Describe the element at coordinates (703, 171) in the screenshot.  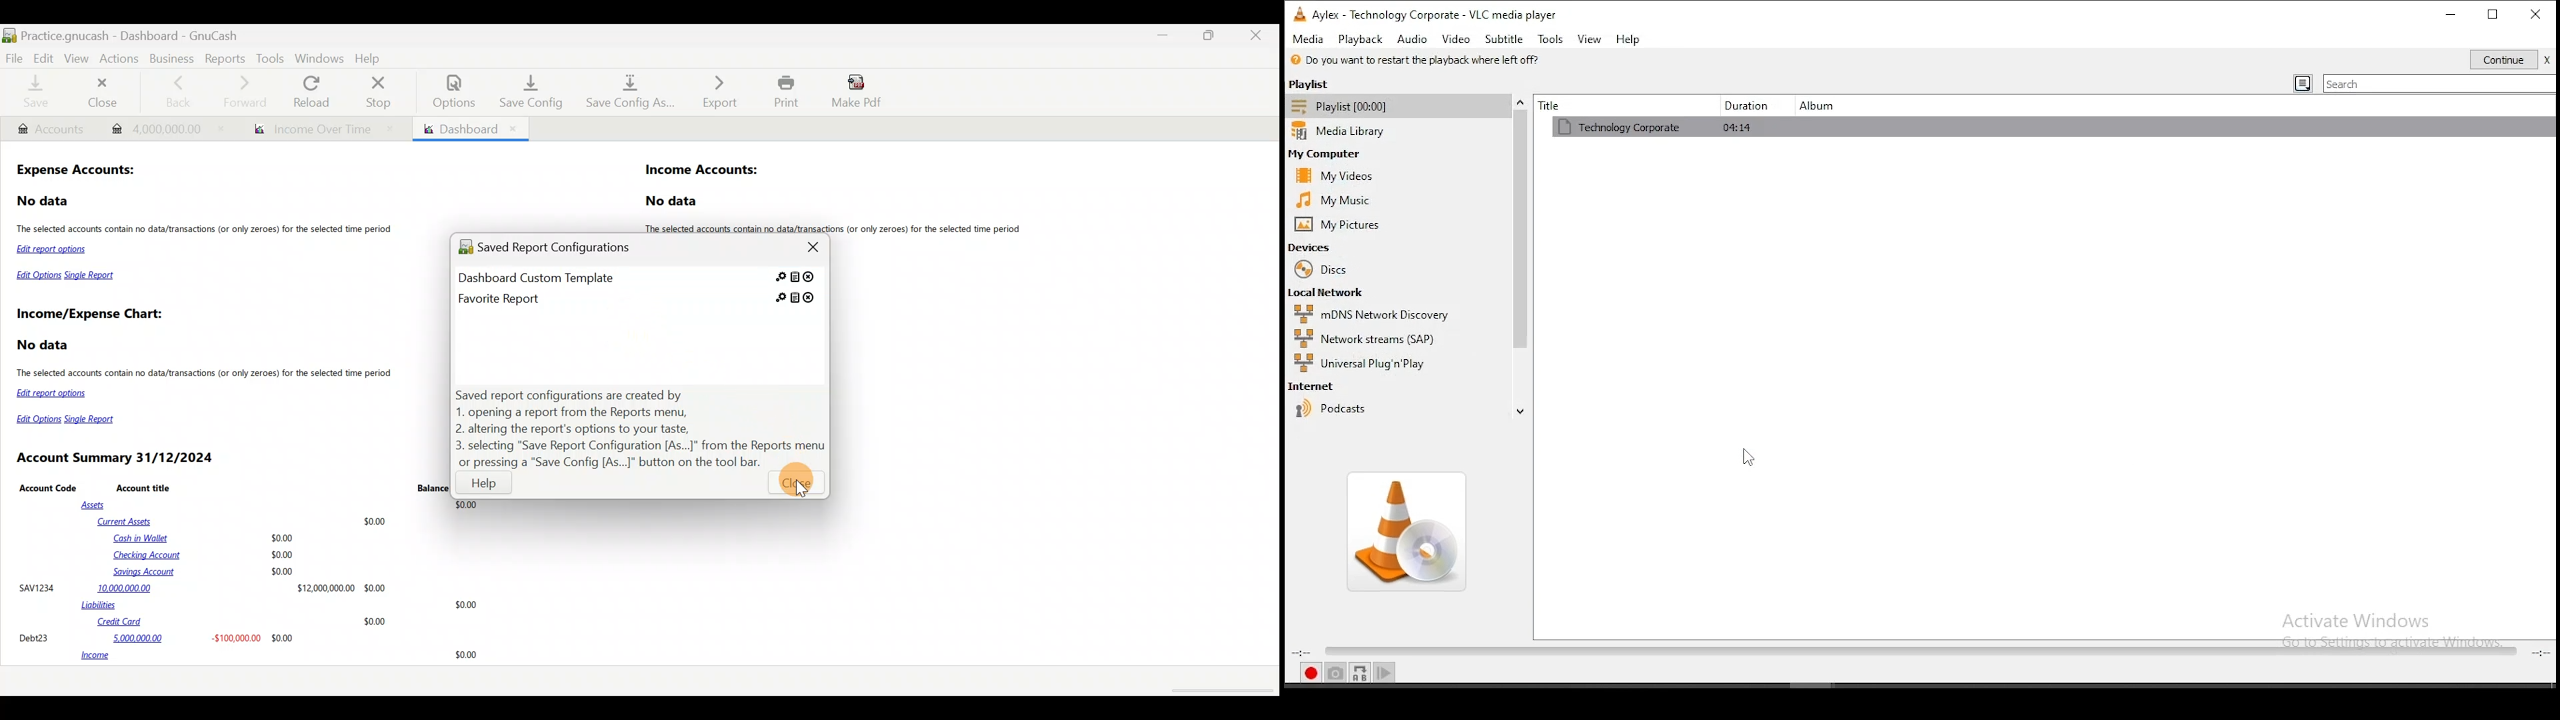
I see `Income Accounts:` at that location.